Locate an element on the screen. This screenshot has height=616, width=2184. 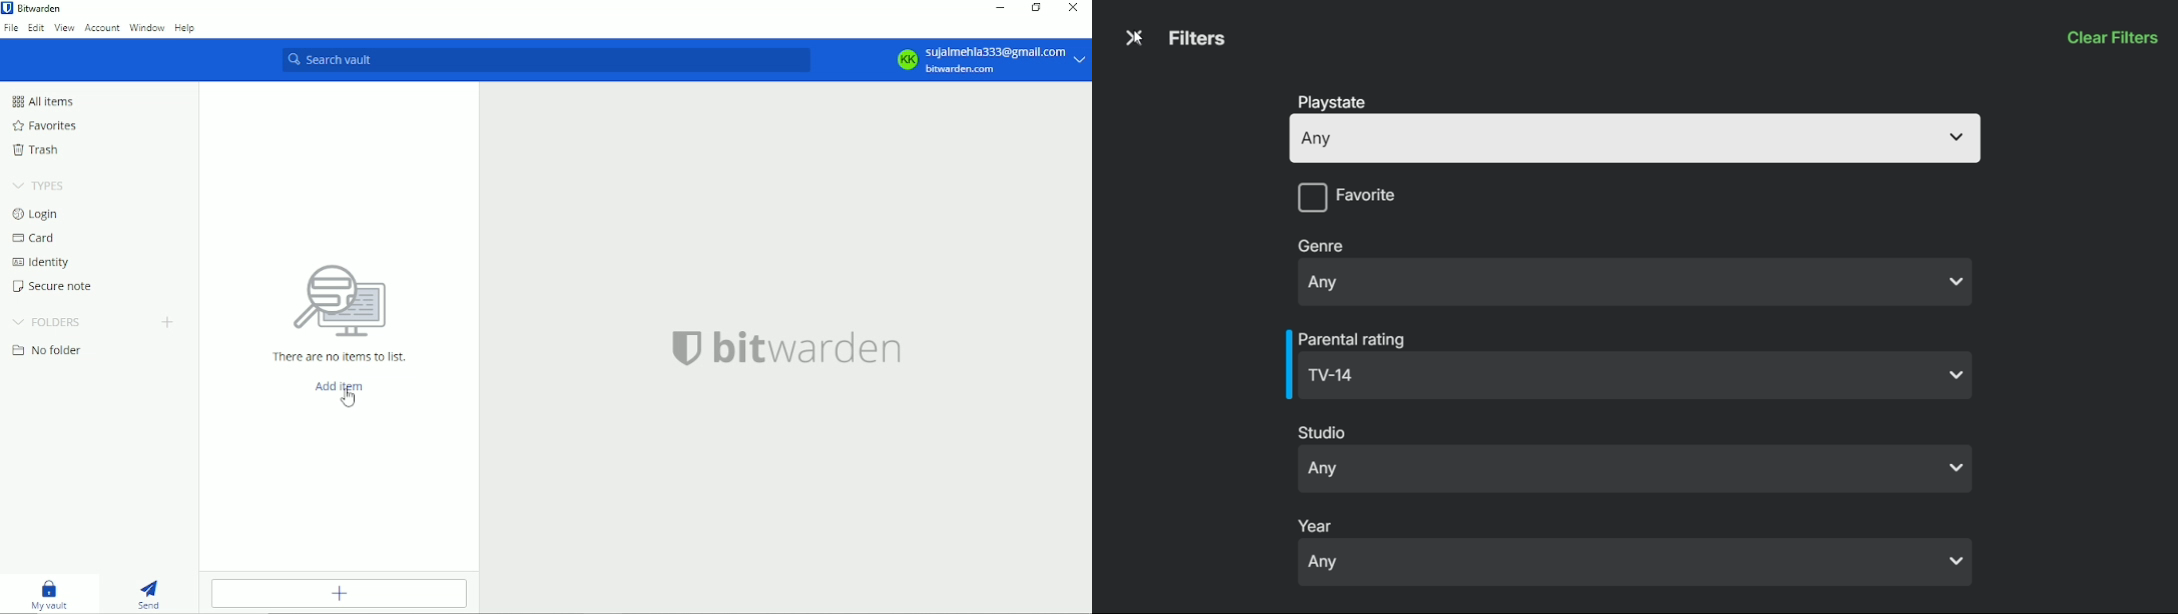
Search vault is located at coordinates (544, 61).